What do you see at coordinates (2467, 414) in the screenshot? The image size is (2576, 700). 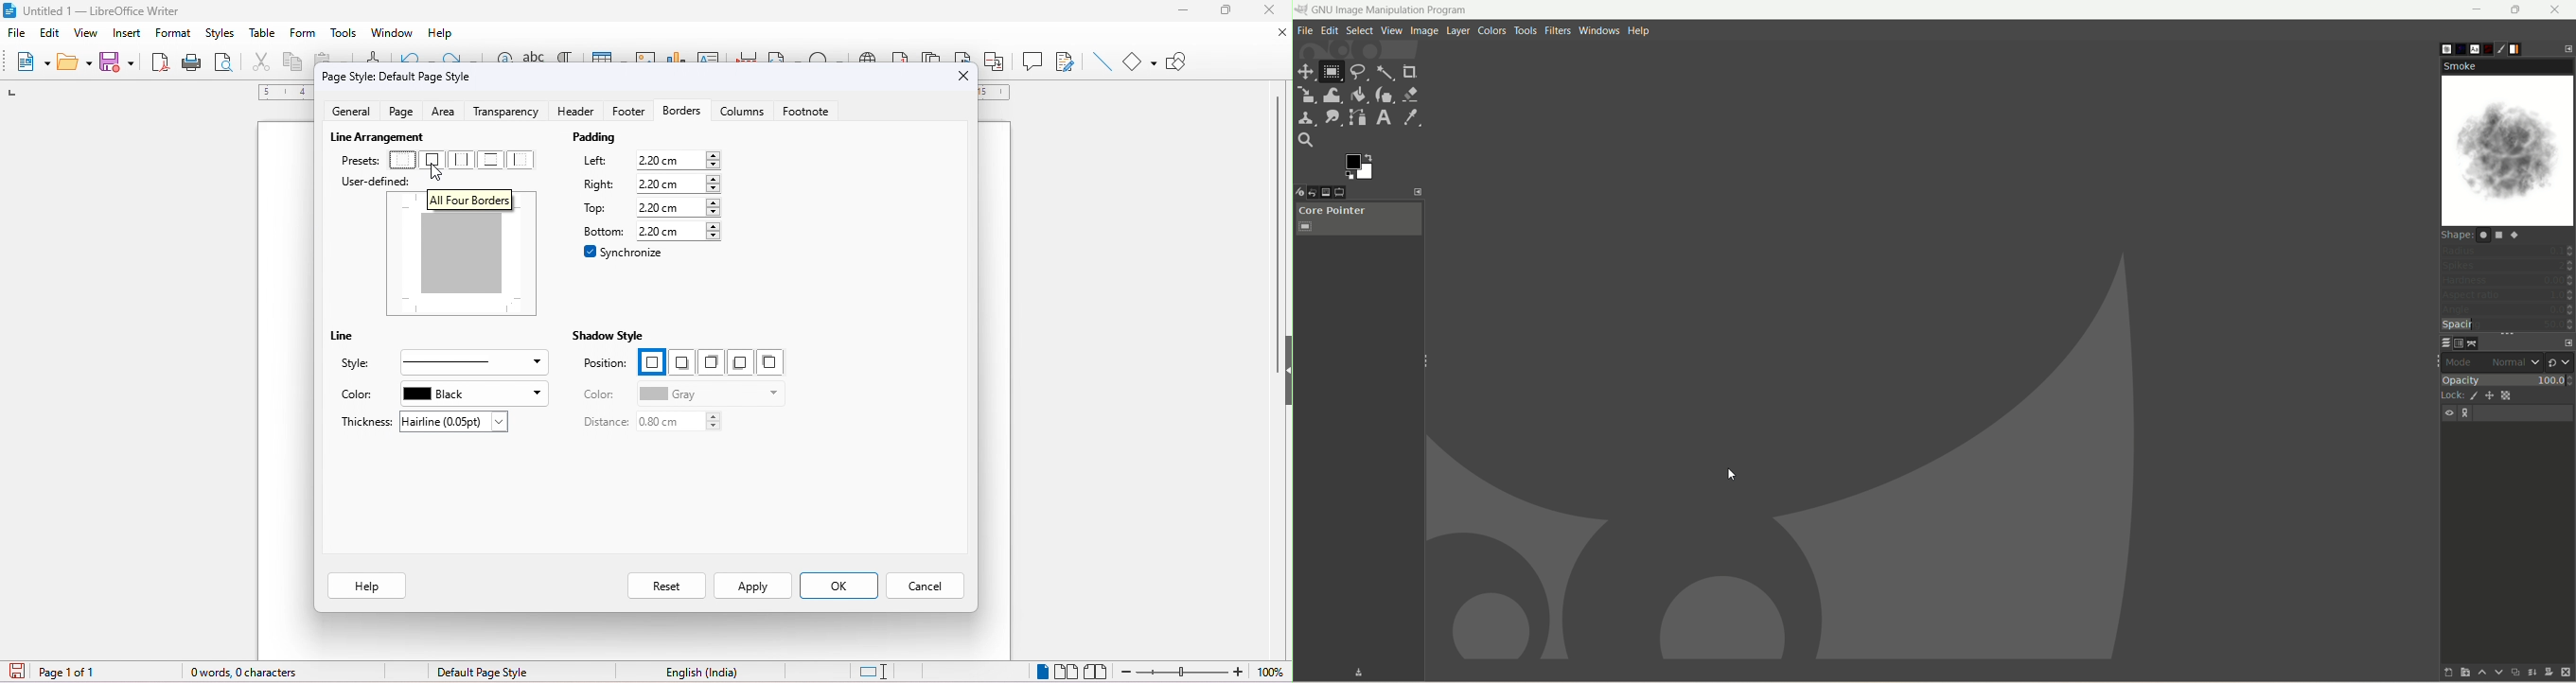 I see `link layer` at bounding box center [2467, 414].